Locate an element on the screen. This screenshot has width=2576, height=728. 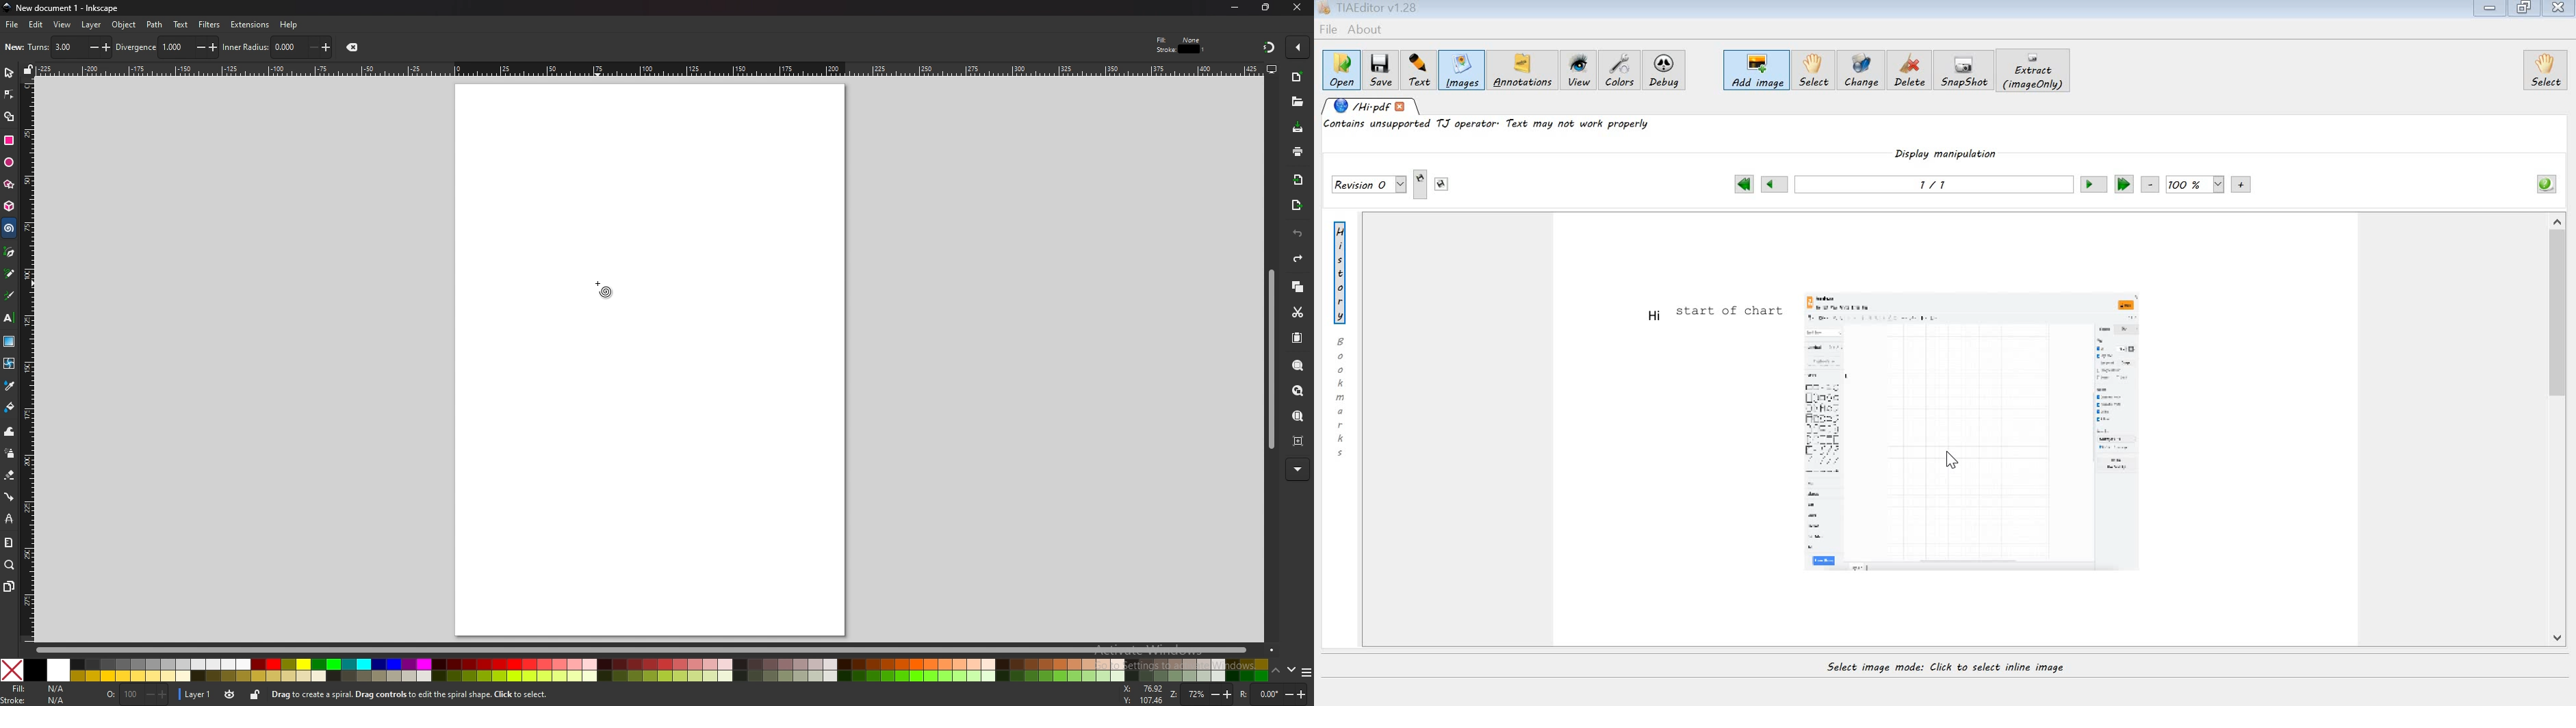
more is located at coordinates (1298, 468).